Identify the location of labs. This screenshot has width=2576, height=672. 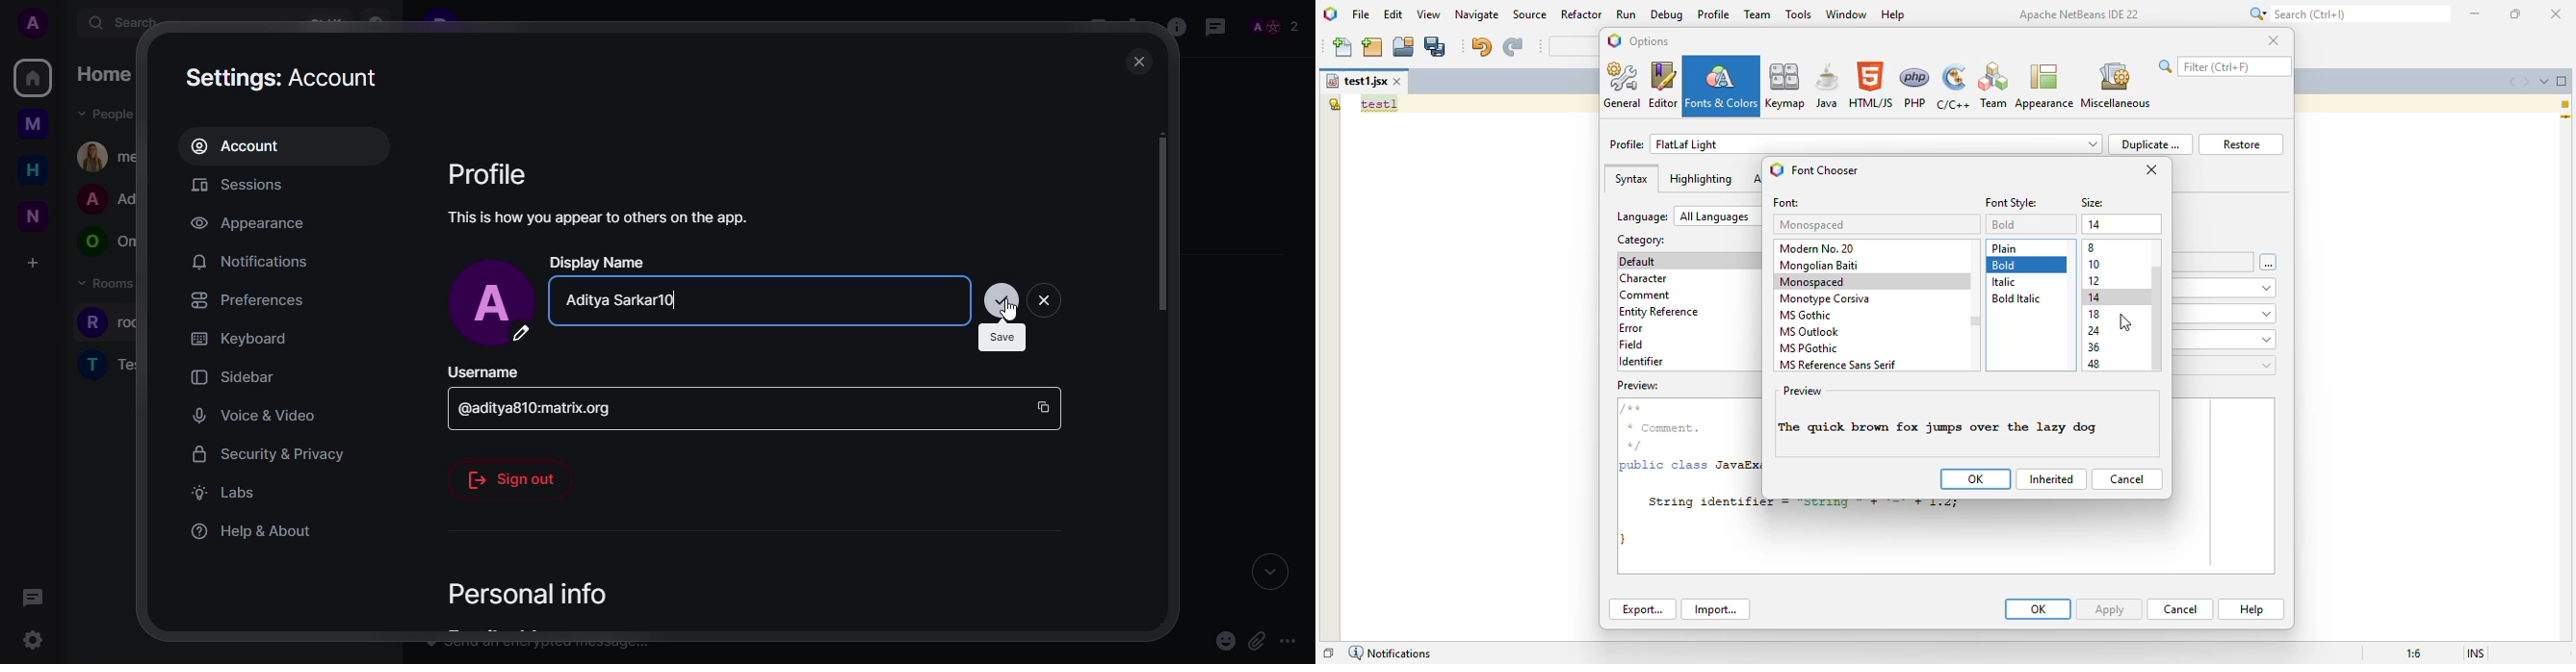
(224, 493).